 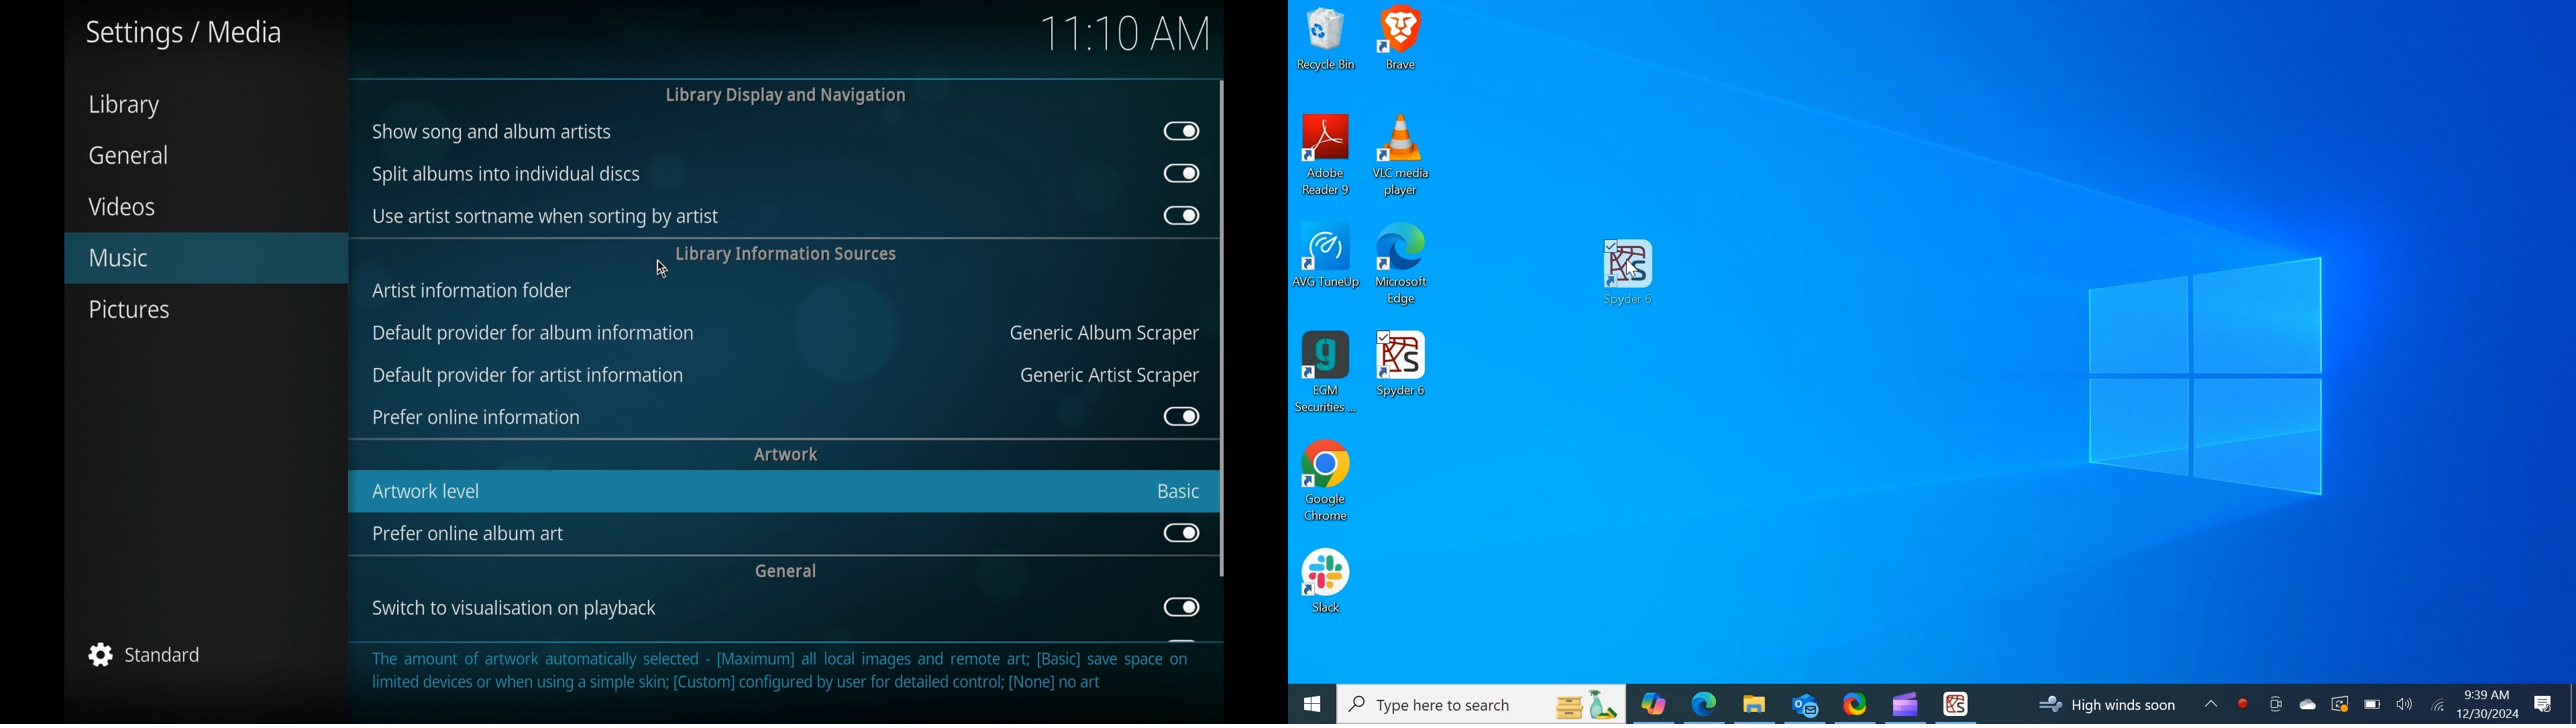 I want to click on library display and navigation, so click(x=785, y=95).